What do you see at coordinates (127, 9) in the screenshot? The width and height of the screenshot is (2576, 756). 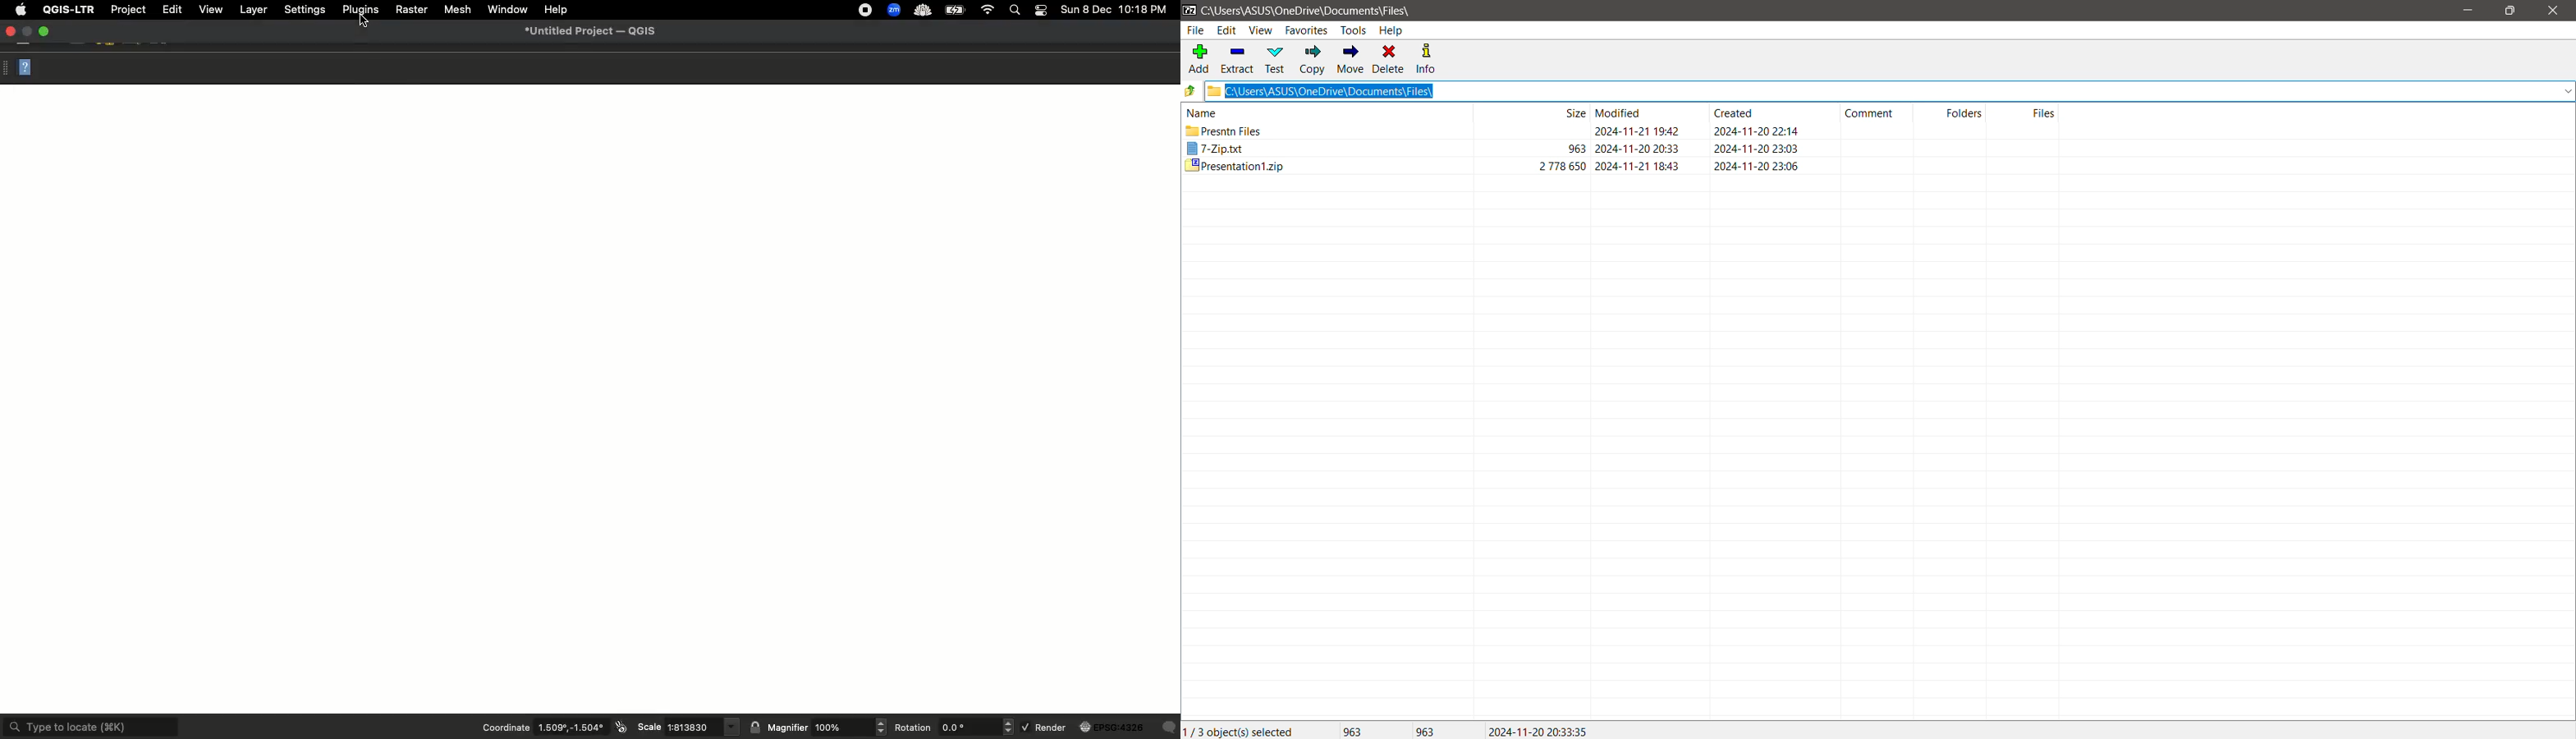 I see `Project` at bounding box center [127, 9].